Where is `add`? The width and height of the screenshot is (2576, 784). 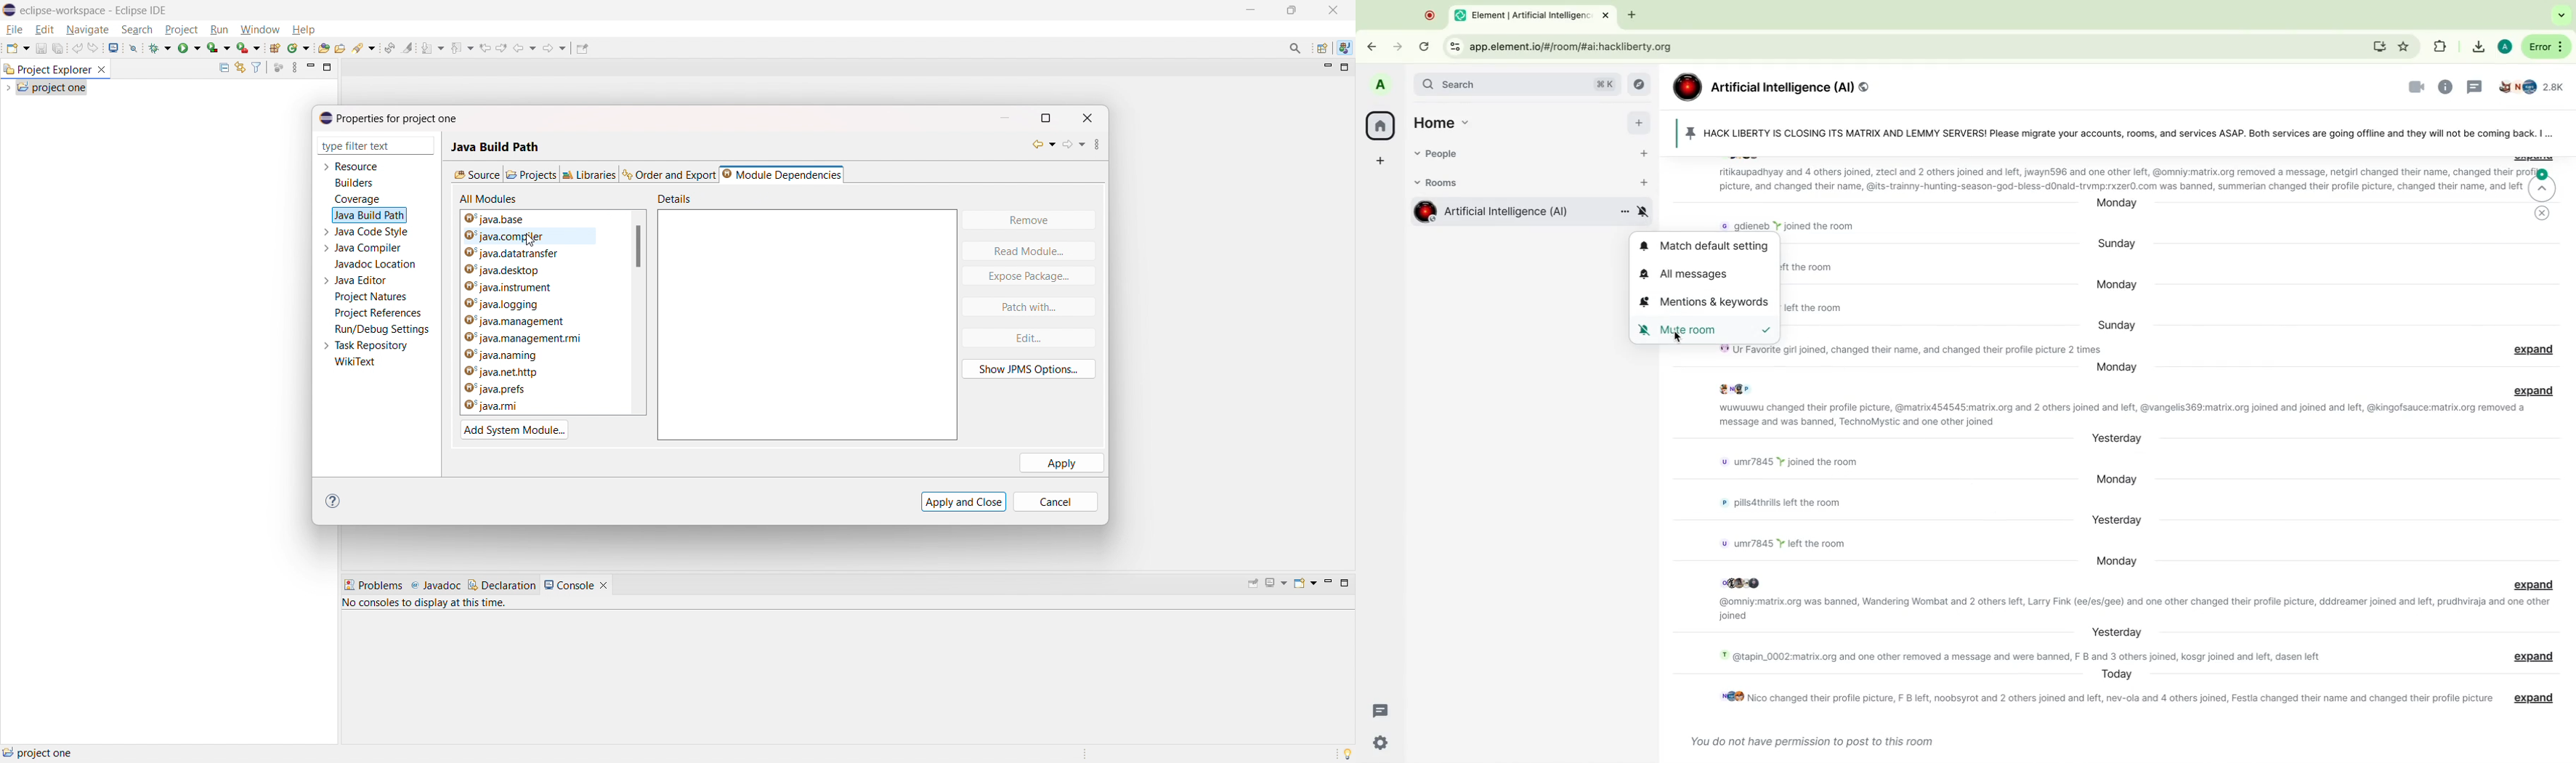 add is located at coordinates (1637, 122).